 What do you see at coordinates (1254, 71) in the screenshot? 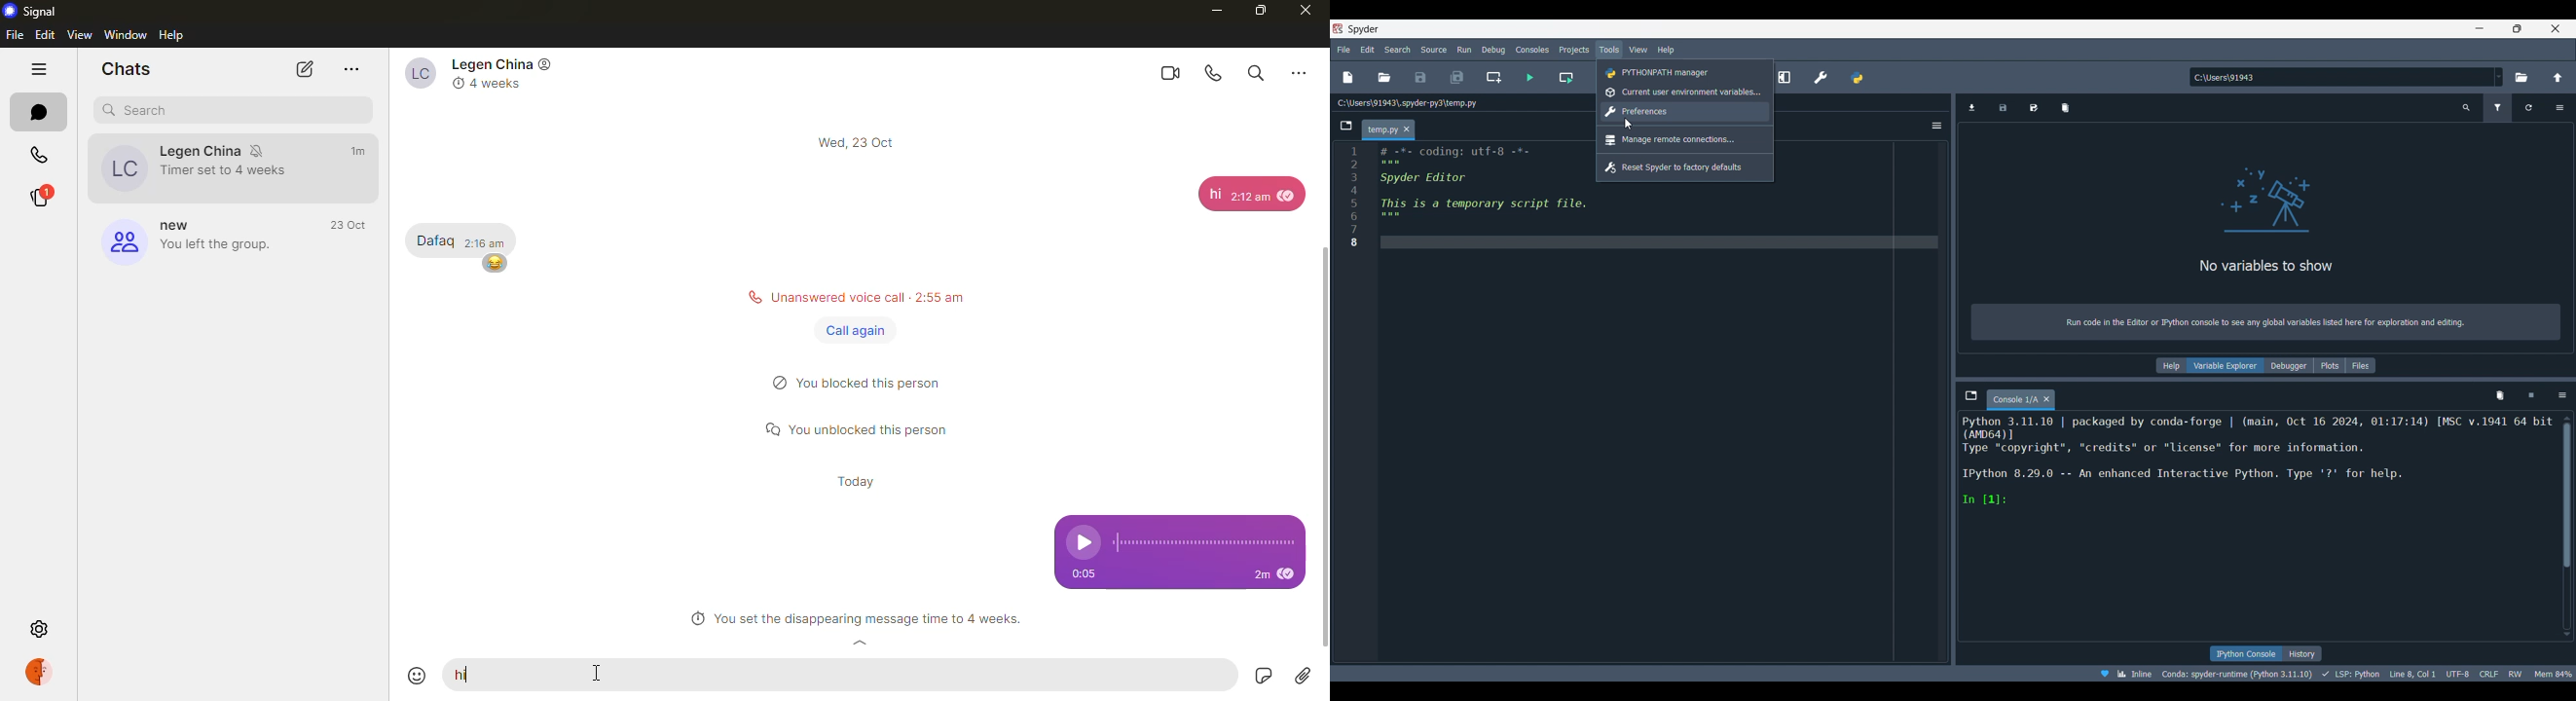
I see `search` at bounding box center [1254, 71].